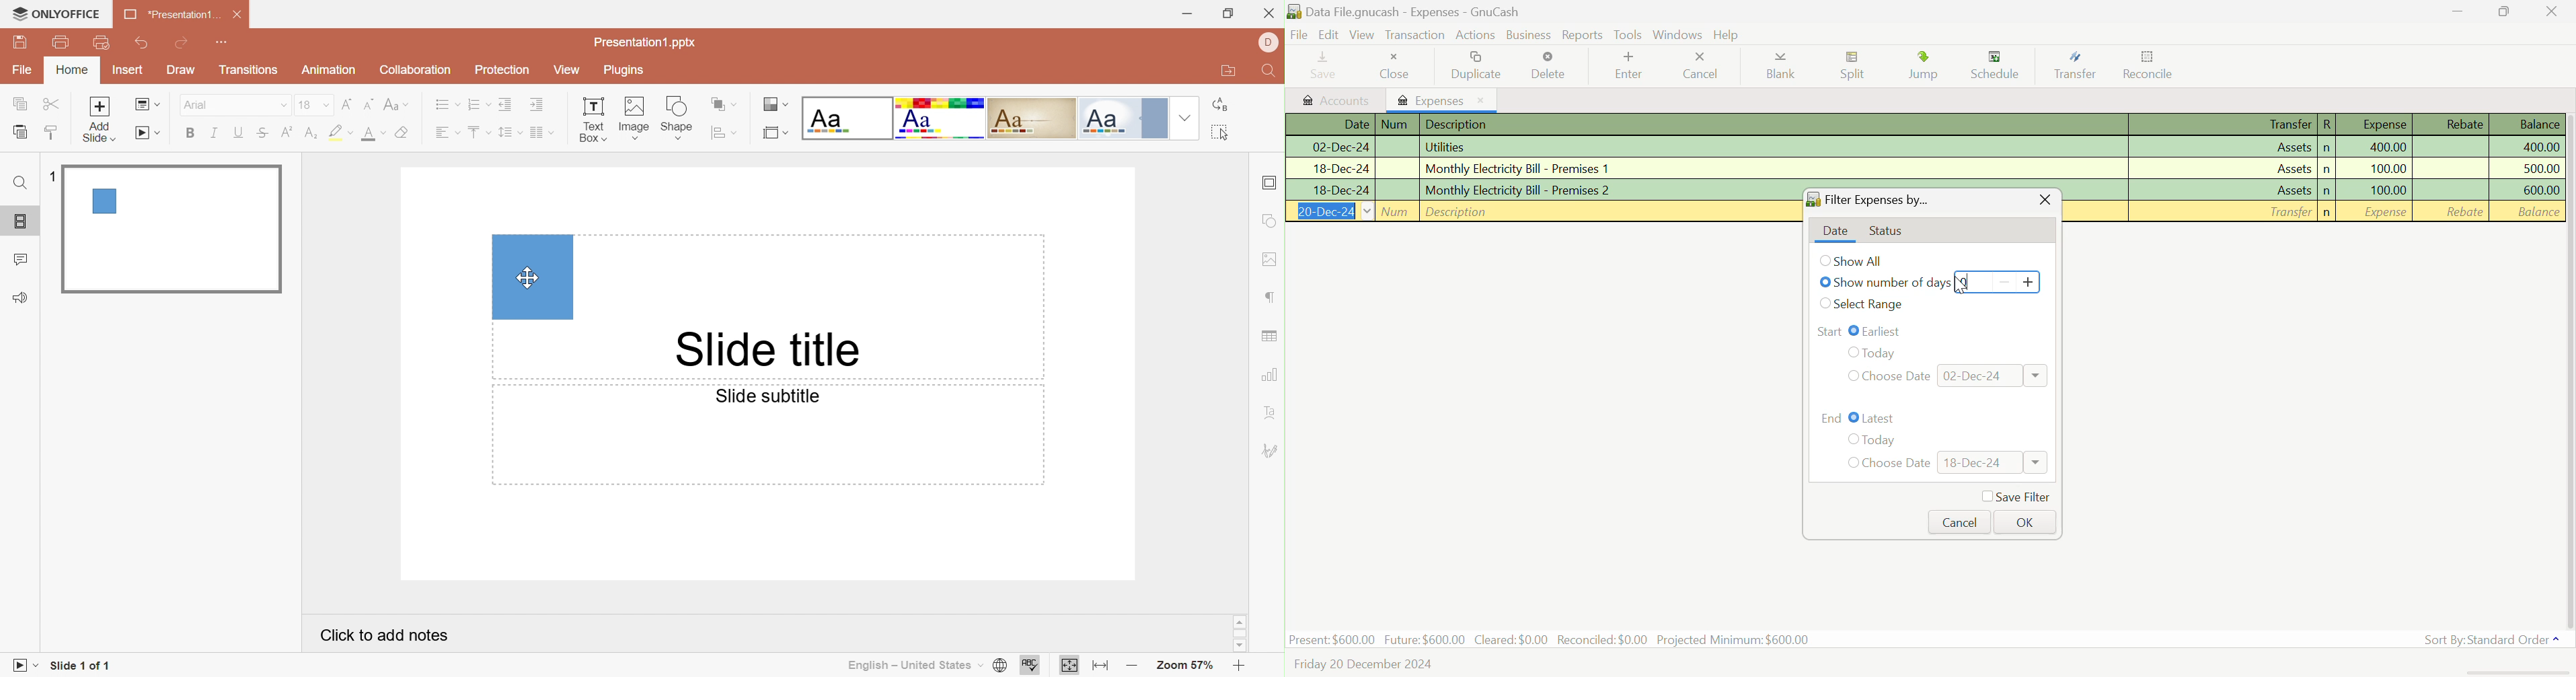  I want to click on Italic, so click(213, 134).